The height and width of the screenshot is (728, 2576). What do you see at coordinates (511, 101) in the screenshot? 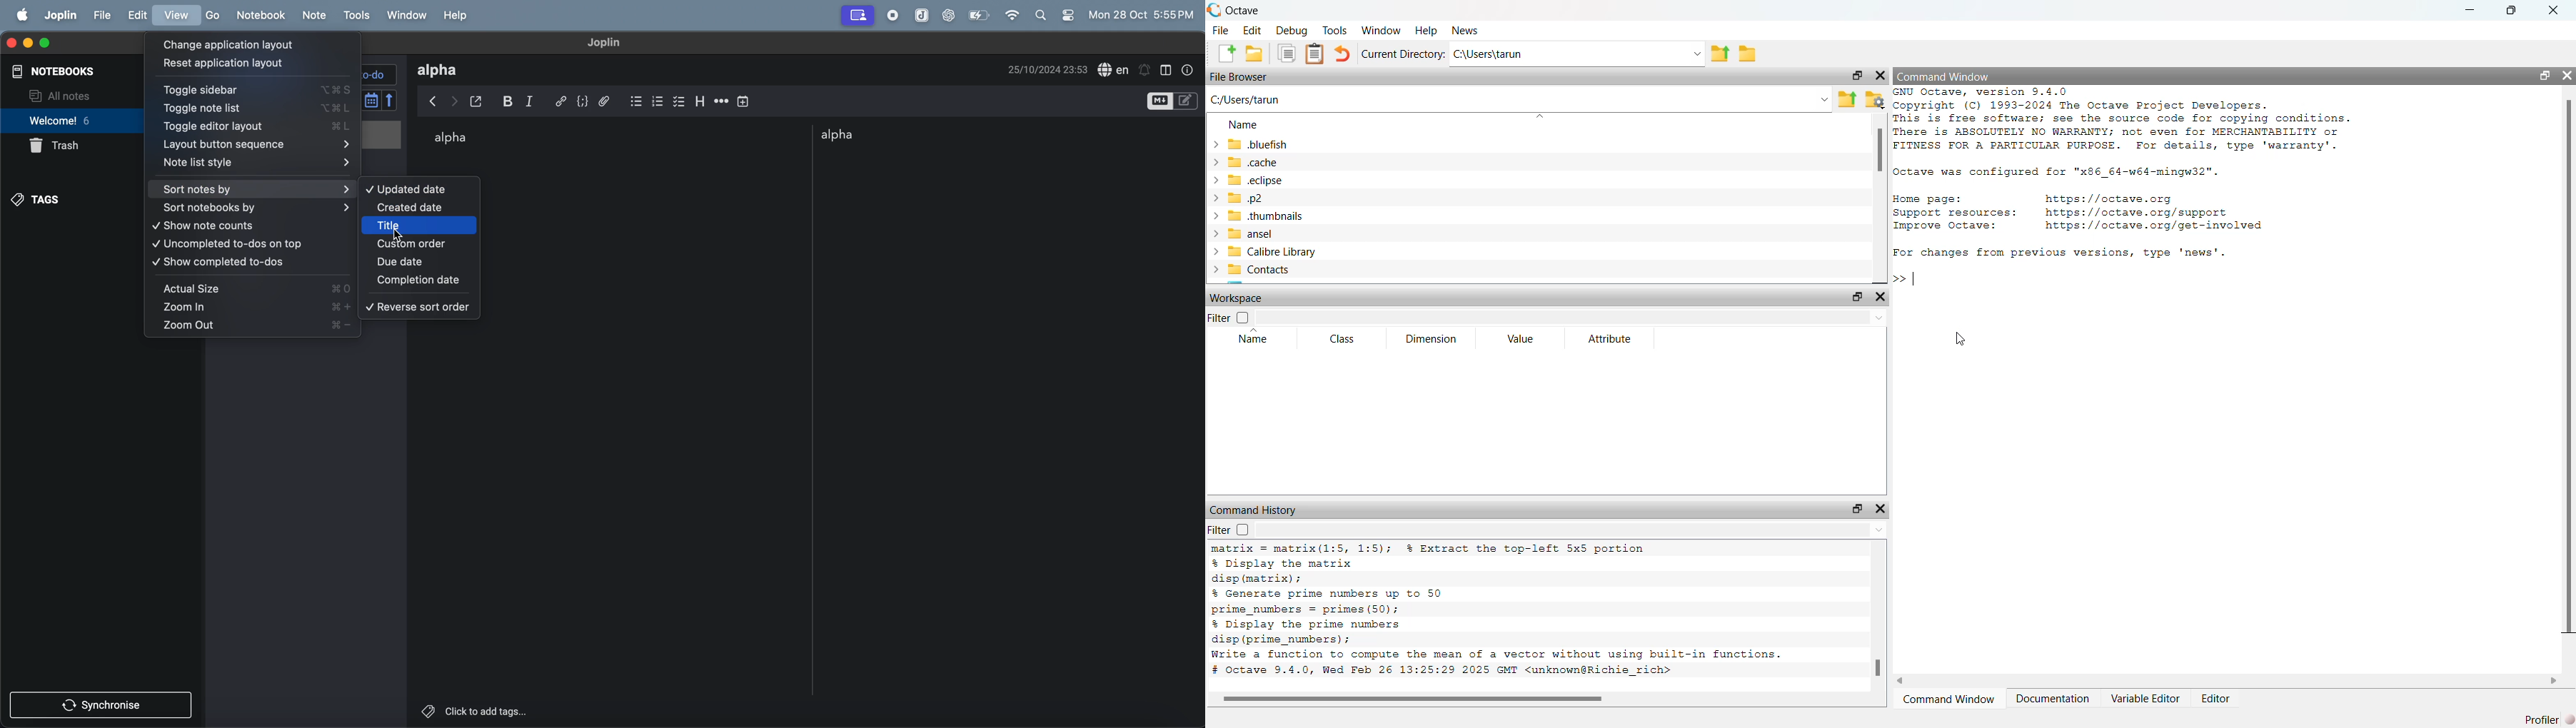
I see `` at bounding box center [511, 101].